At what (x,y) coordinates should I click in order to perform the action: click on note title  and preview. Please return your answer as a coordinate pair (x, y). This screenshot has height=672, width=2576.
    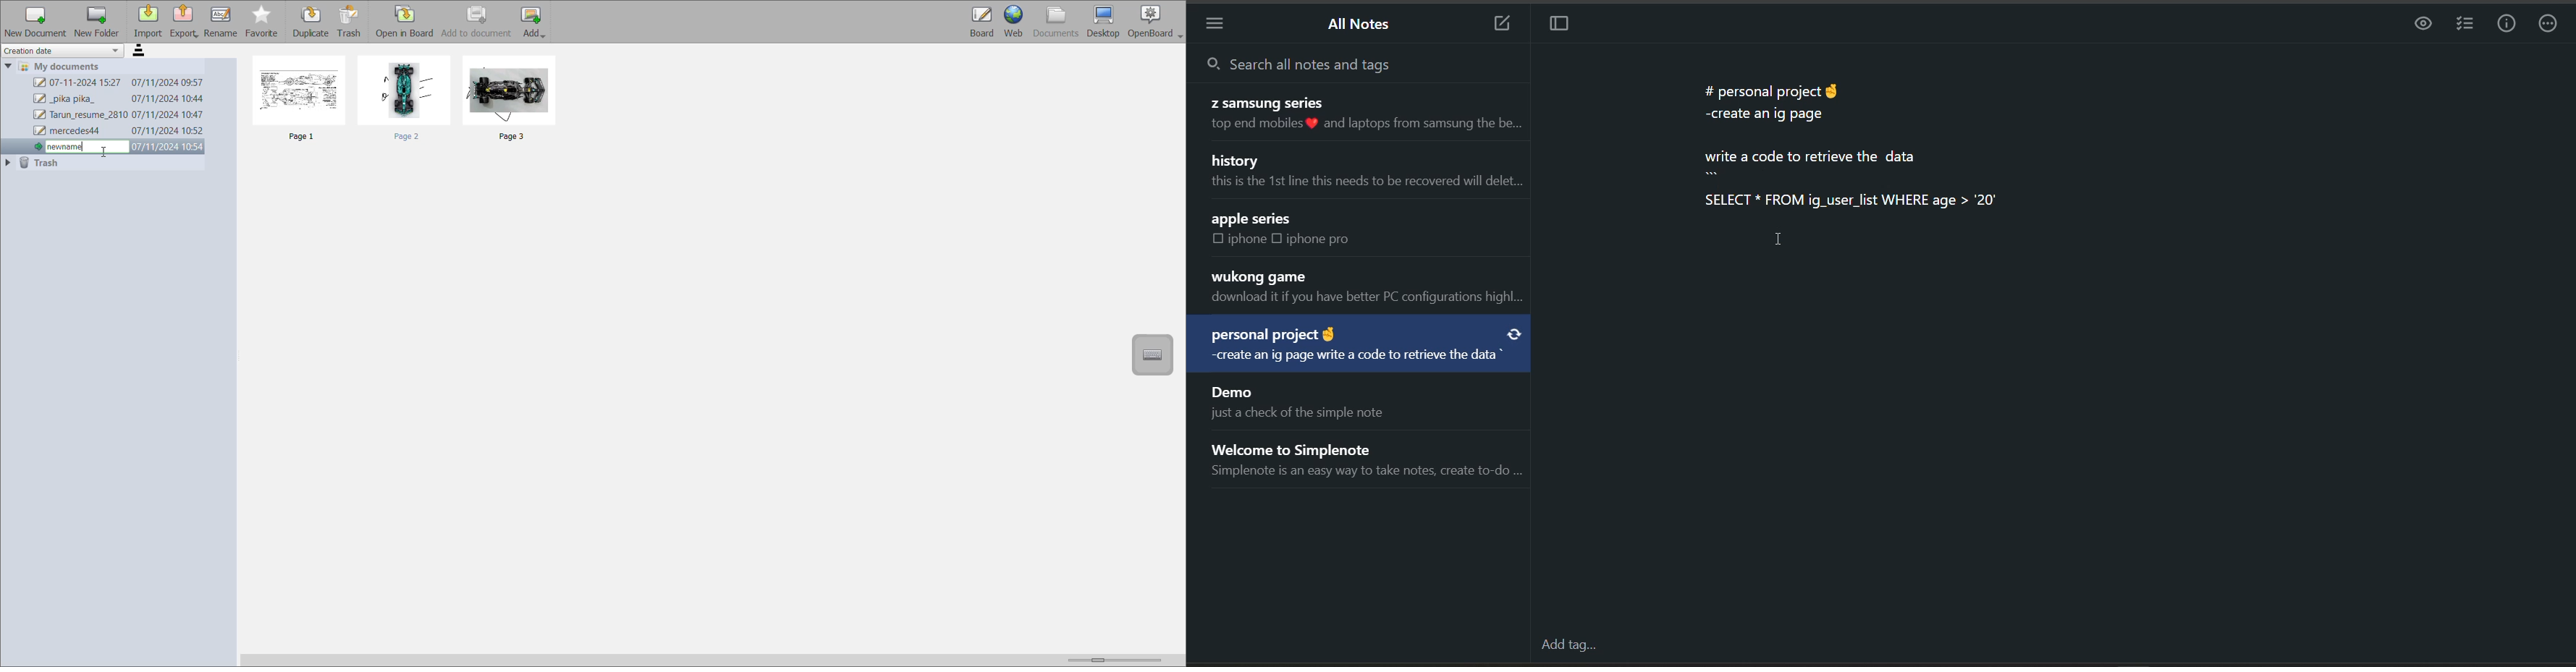
    Looking at the image, I should click on (1359, 346).